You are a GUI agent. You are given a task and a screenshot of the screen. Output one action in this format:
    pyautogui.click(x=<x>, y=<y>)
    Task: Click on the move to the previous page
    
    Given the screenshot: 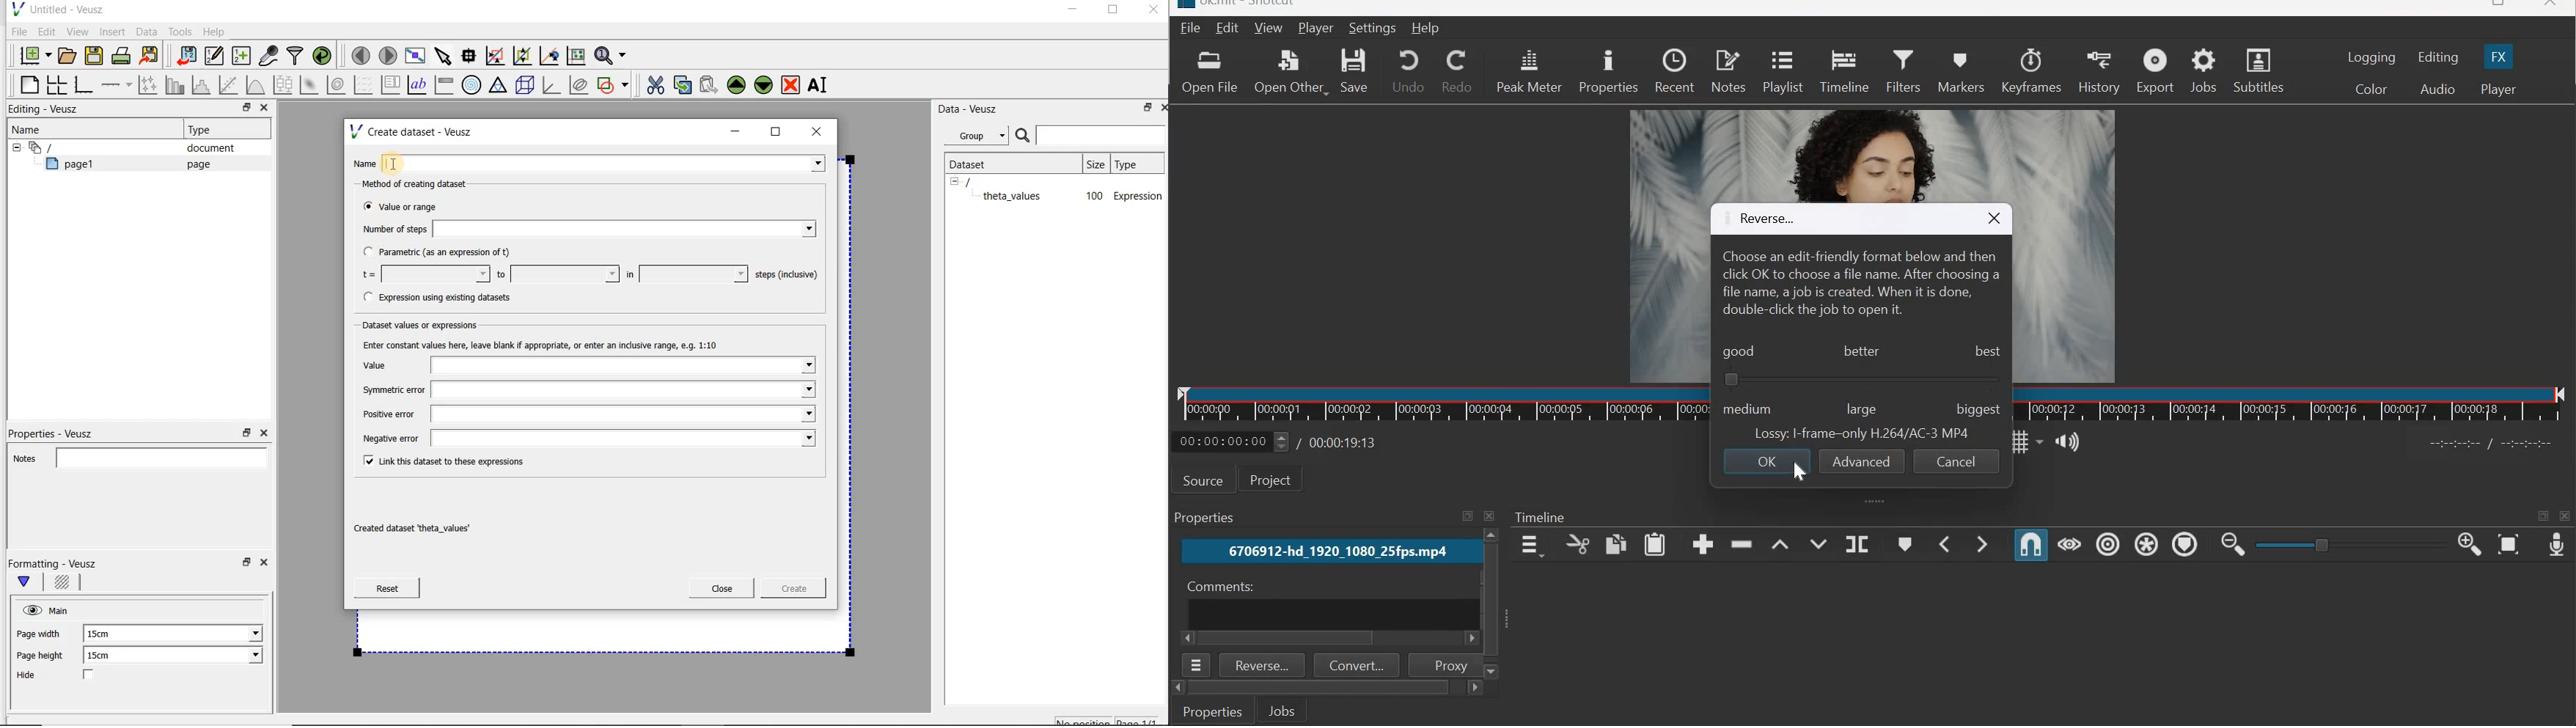 What is the action you would take?
    pyautogui.click(x=362, y=54)
    